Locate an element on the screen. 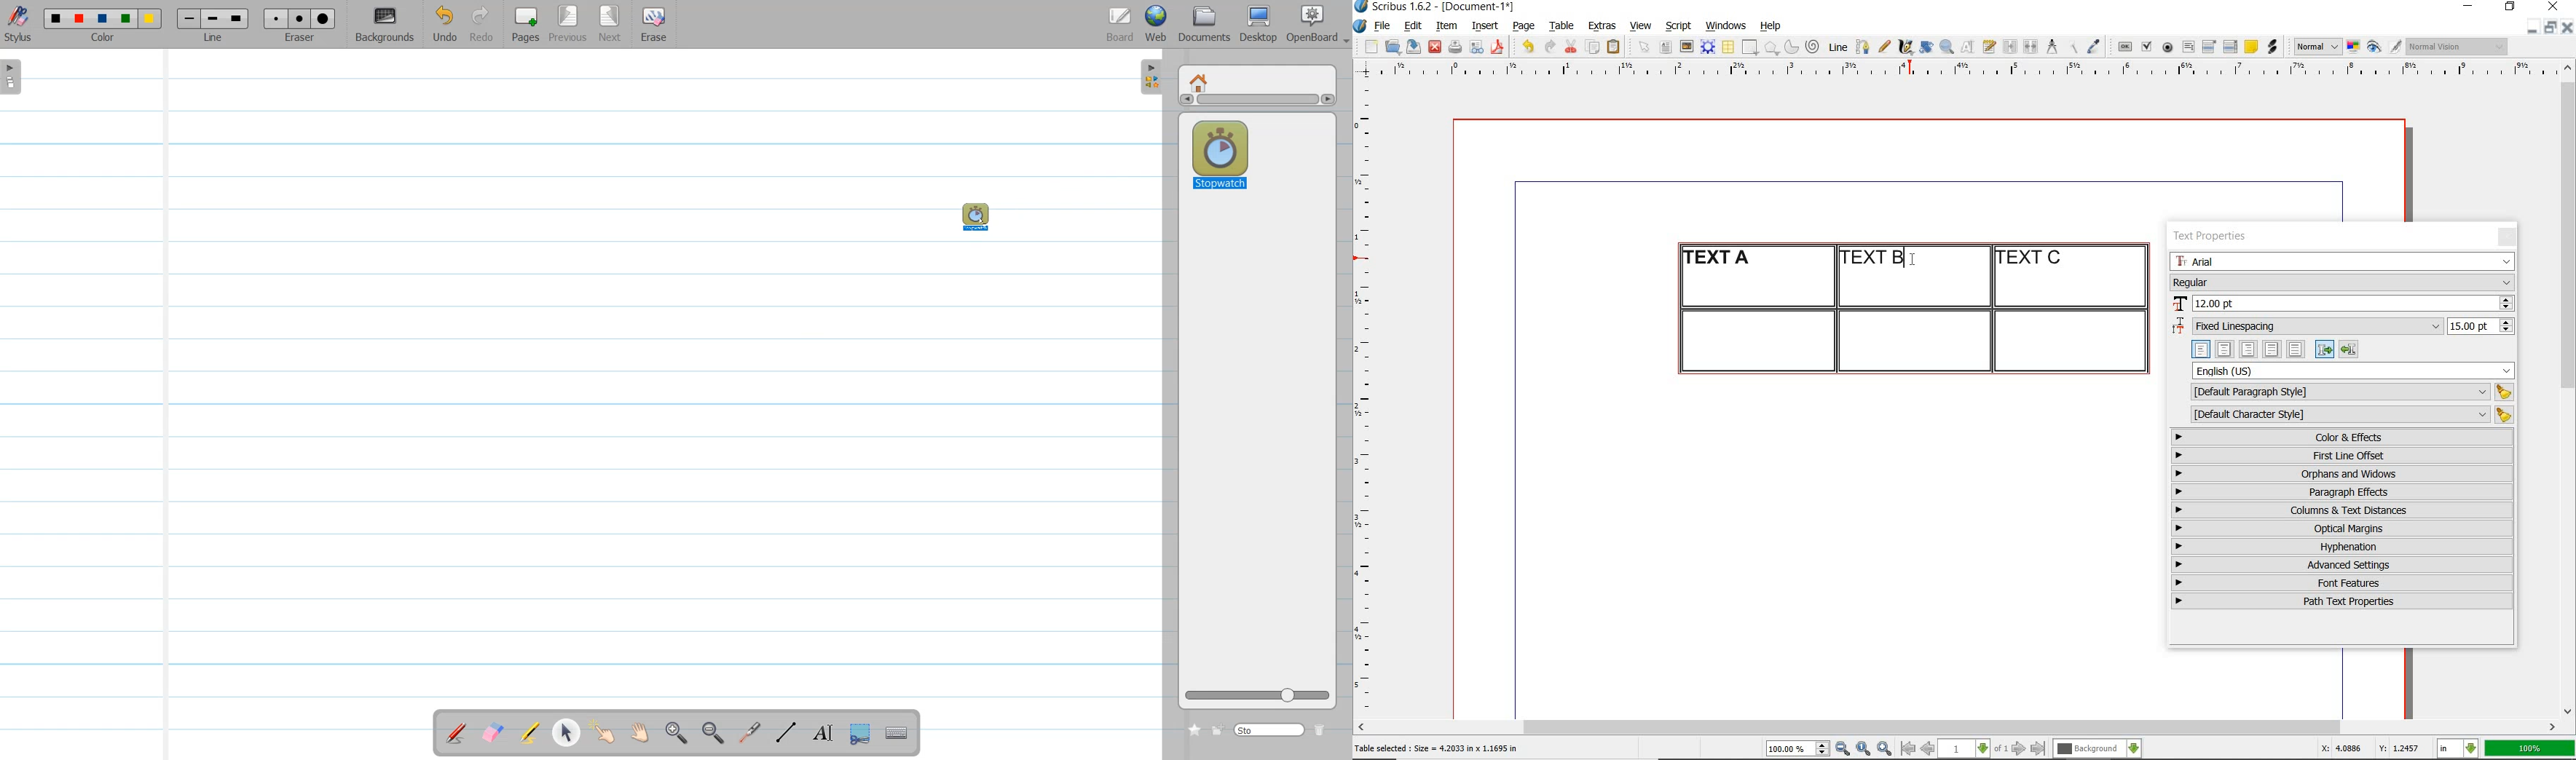 This screenshot has height=784, width=2576. go to previous page is located at coordinates (1927, 749).